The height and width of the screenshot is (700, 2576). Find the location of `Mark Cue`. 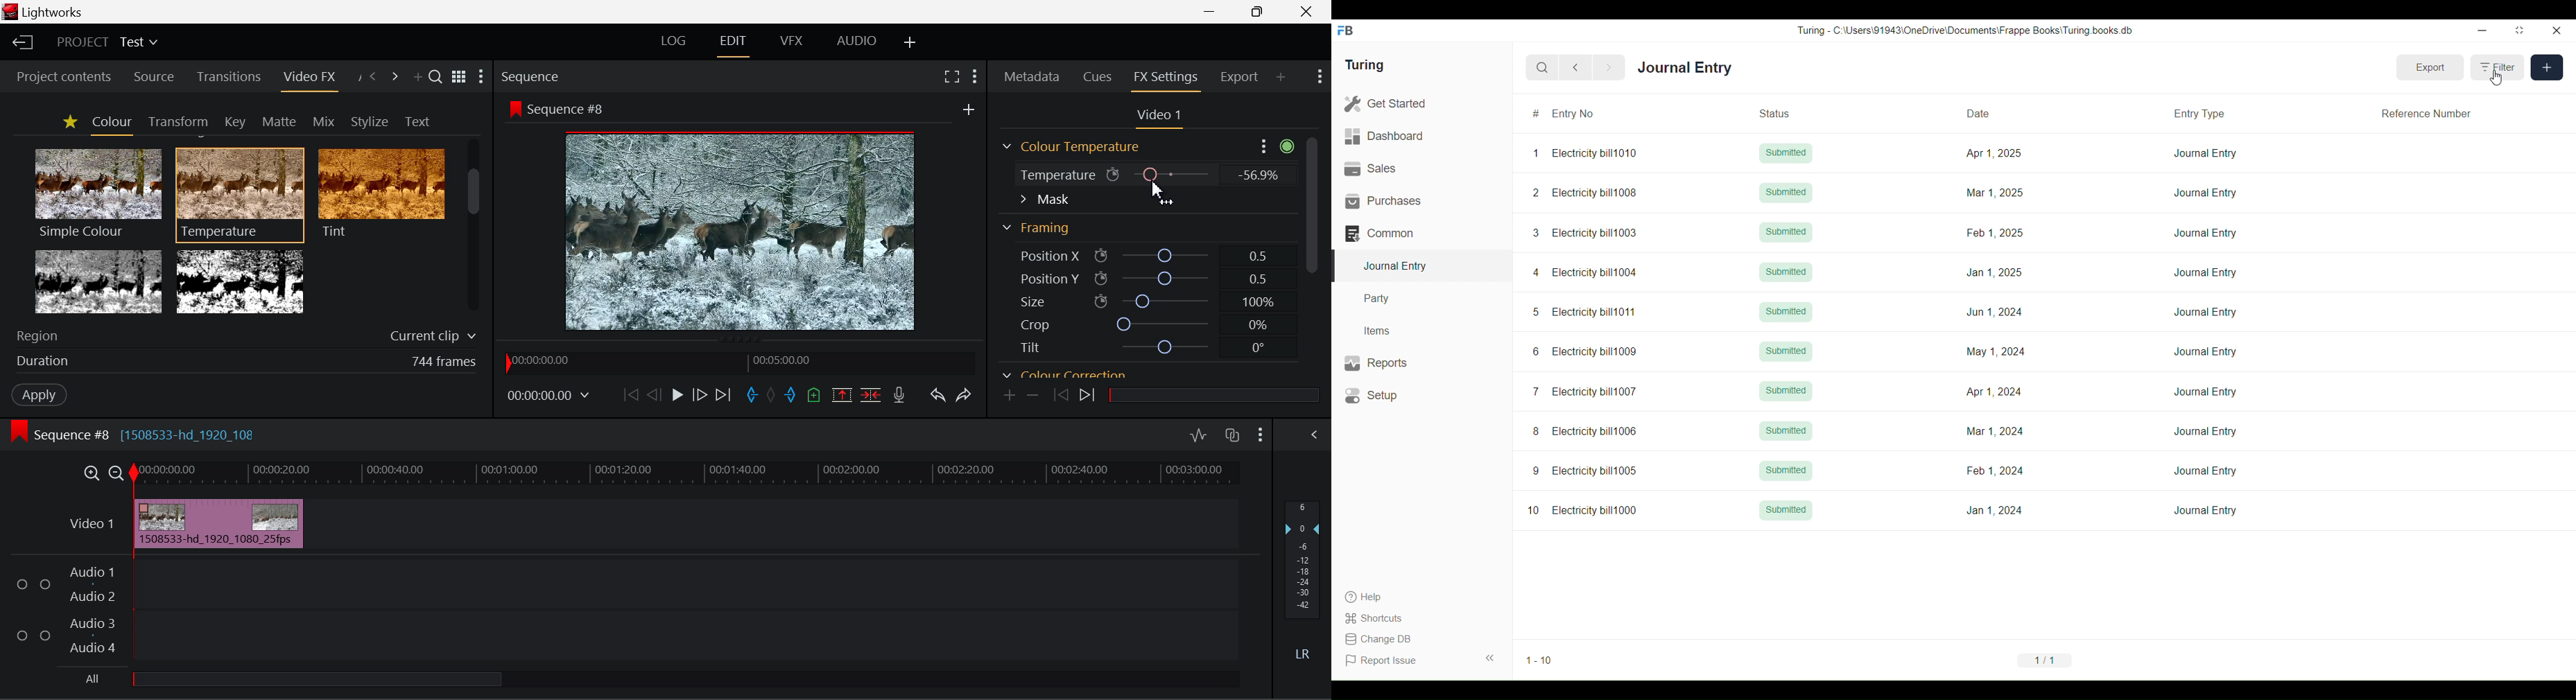

Mark Cue is located at coordinates (814, 396).